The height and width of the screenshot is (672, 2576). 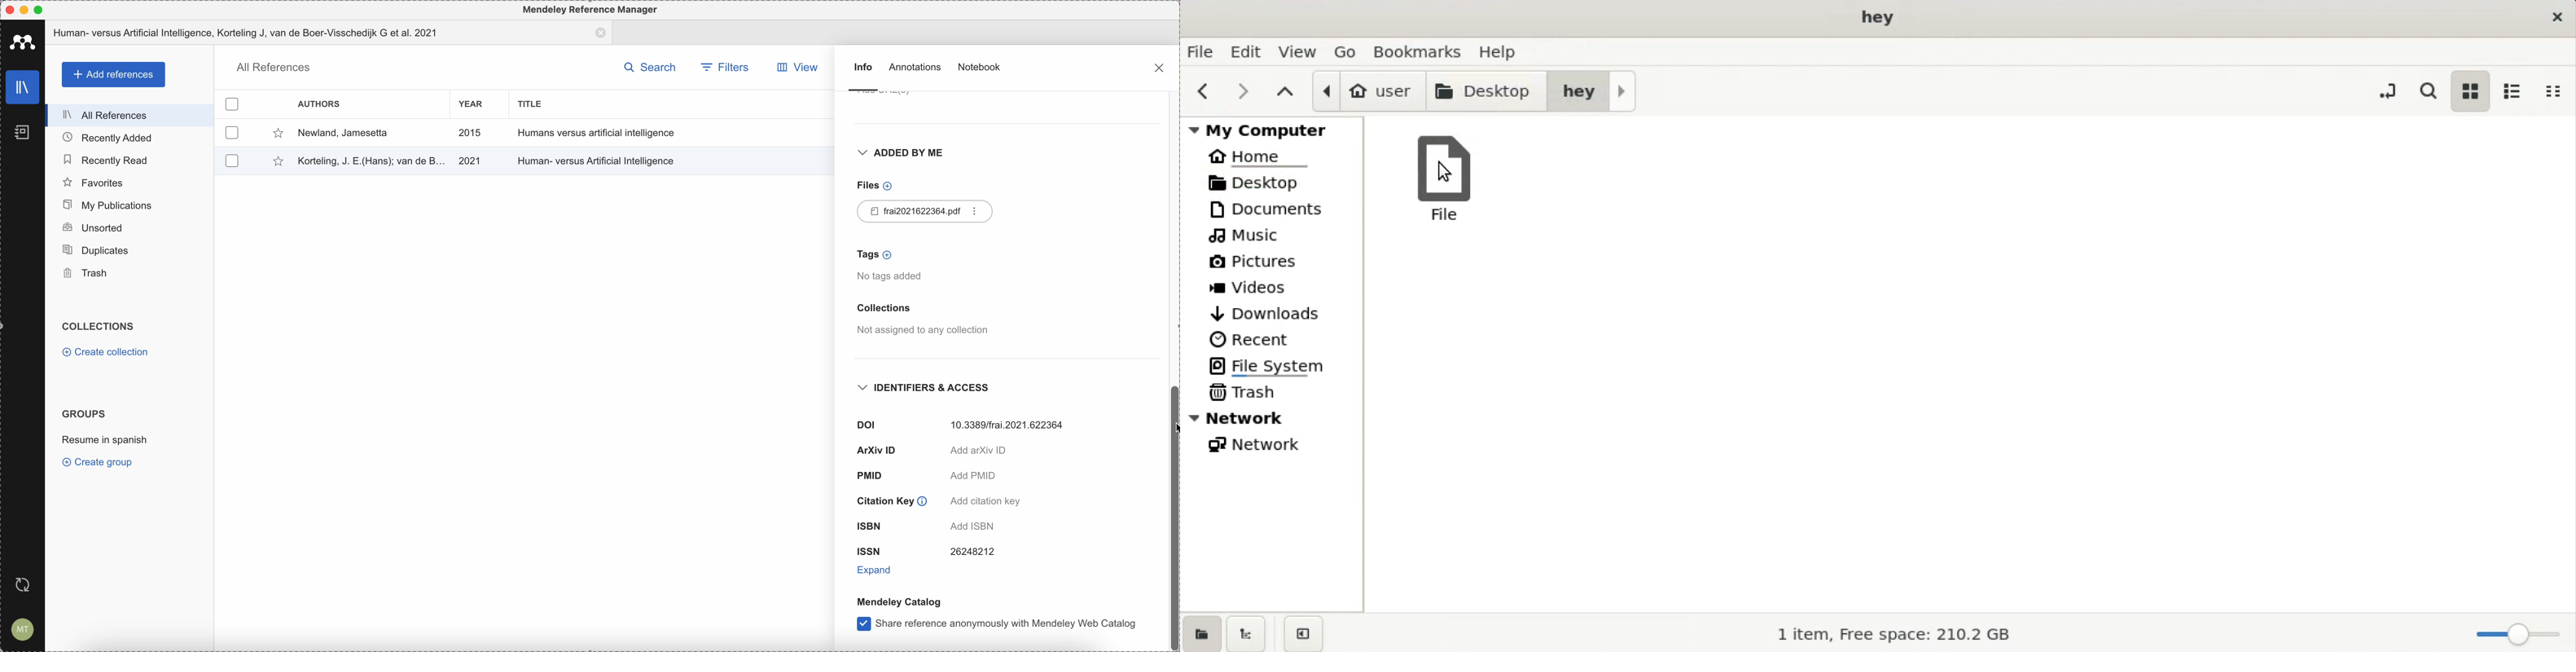 What do you see at coordinates (233, 102) in the screenshot?
I see `checkbox` at bounding box center [233, 102].